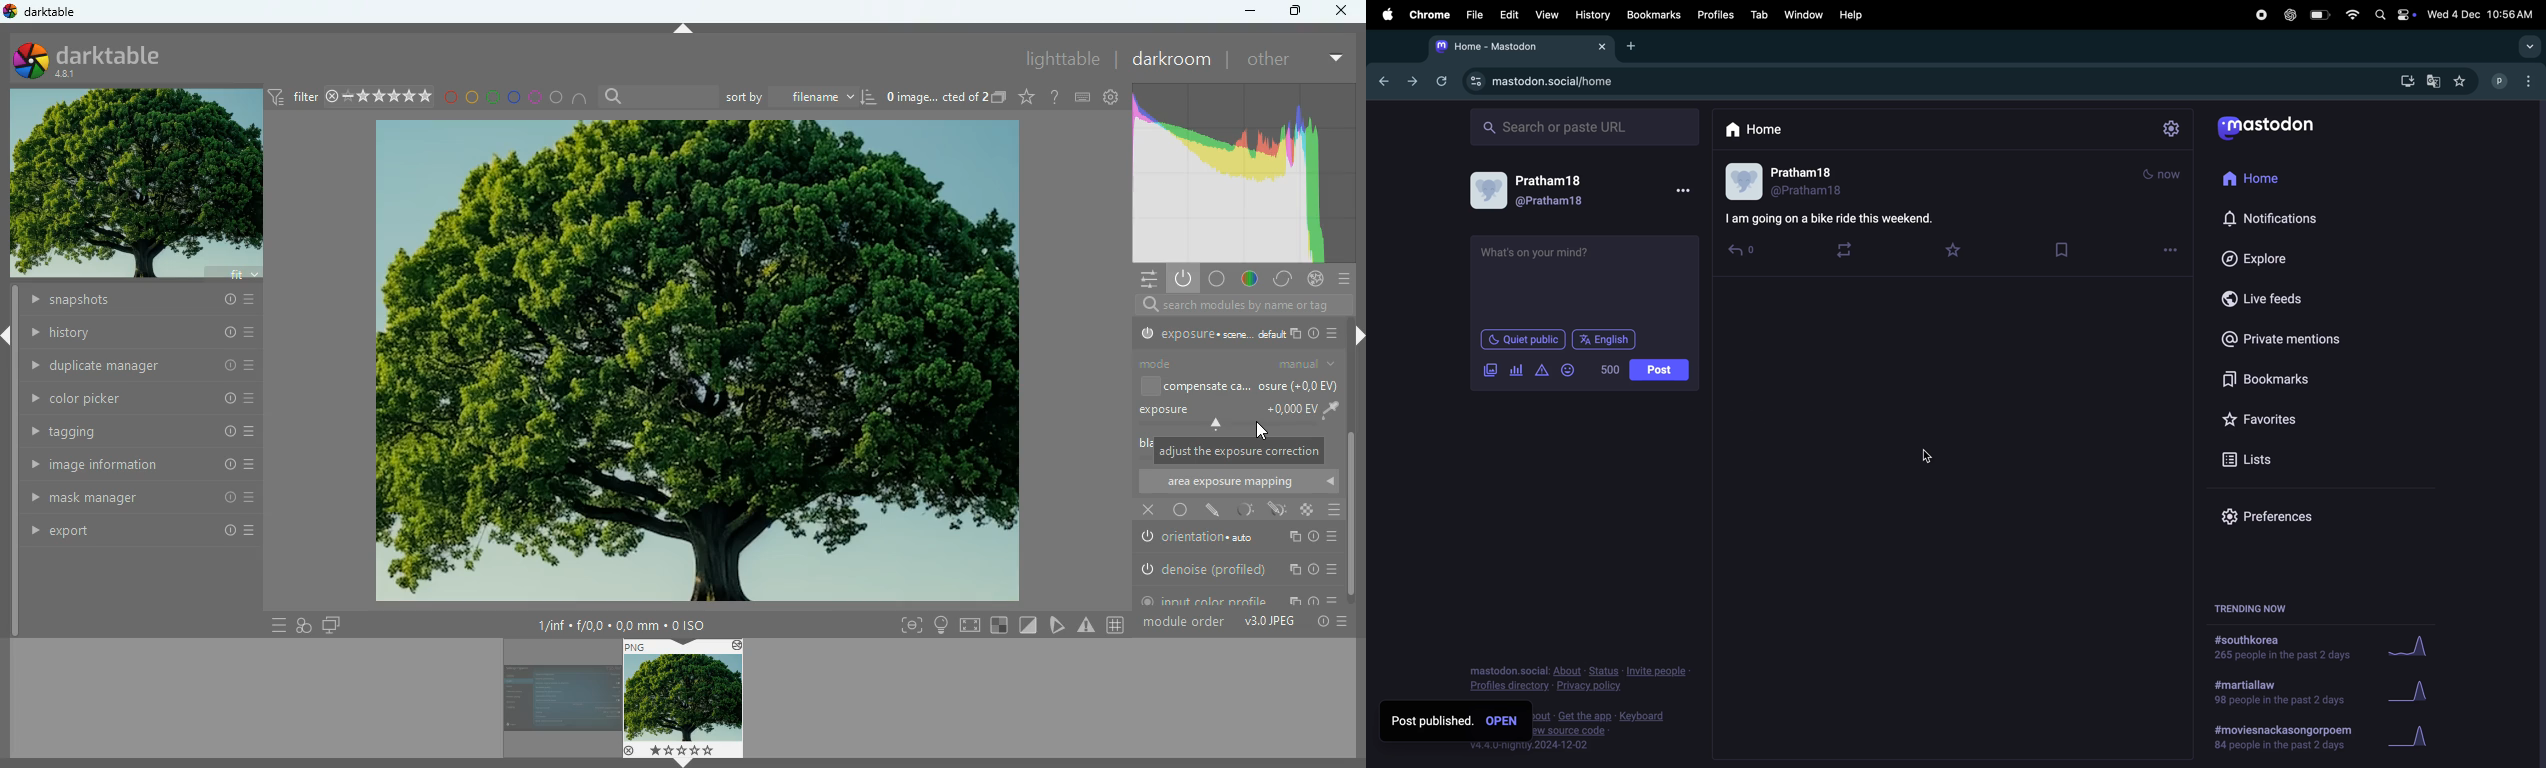 Image resolution: width=2548 pixels, height=784 pixels. I want to click on mastodon, so click(2267, 127).